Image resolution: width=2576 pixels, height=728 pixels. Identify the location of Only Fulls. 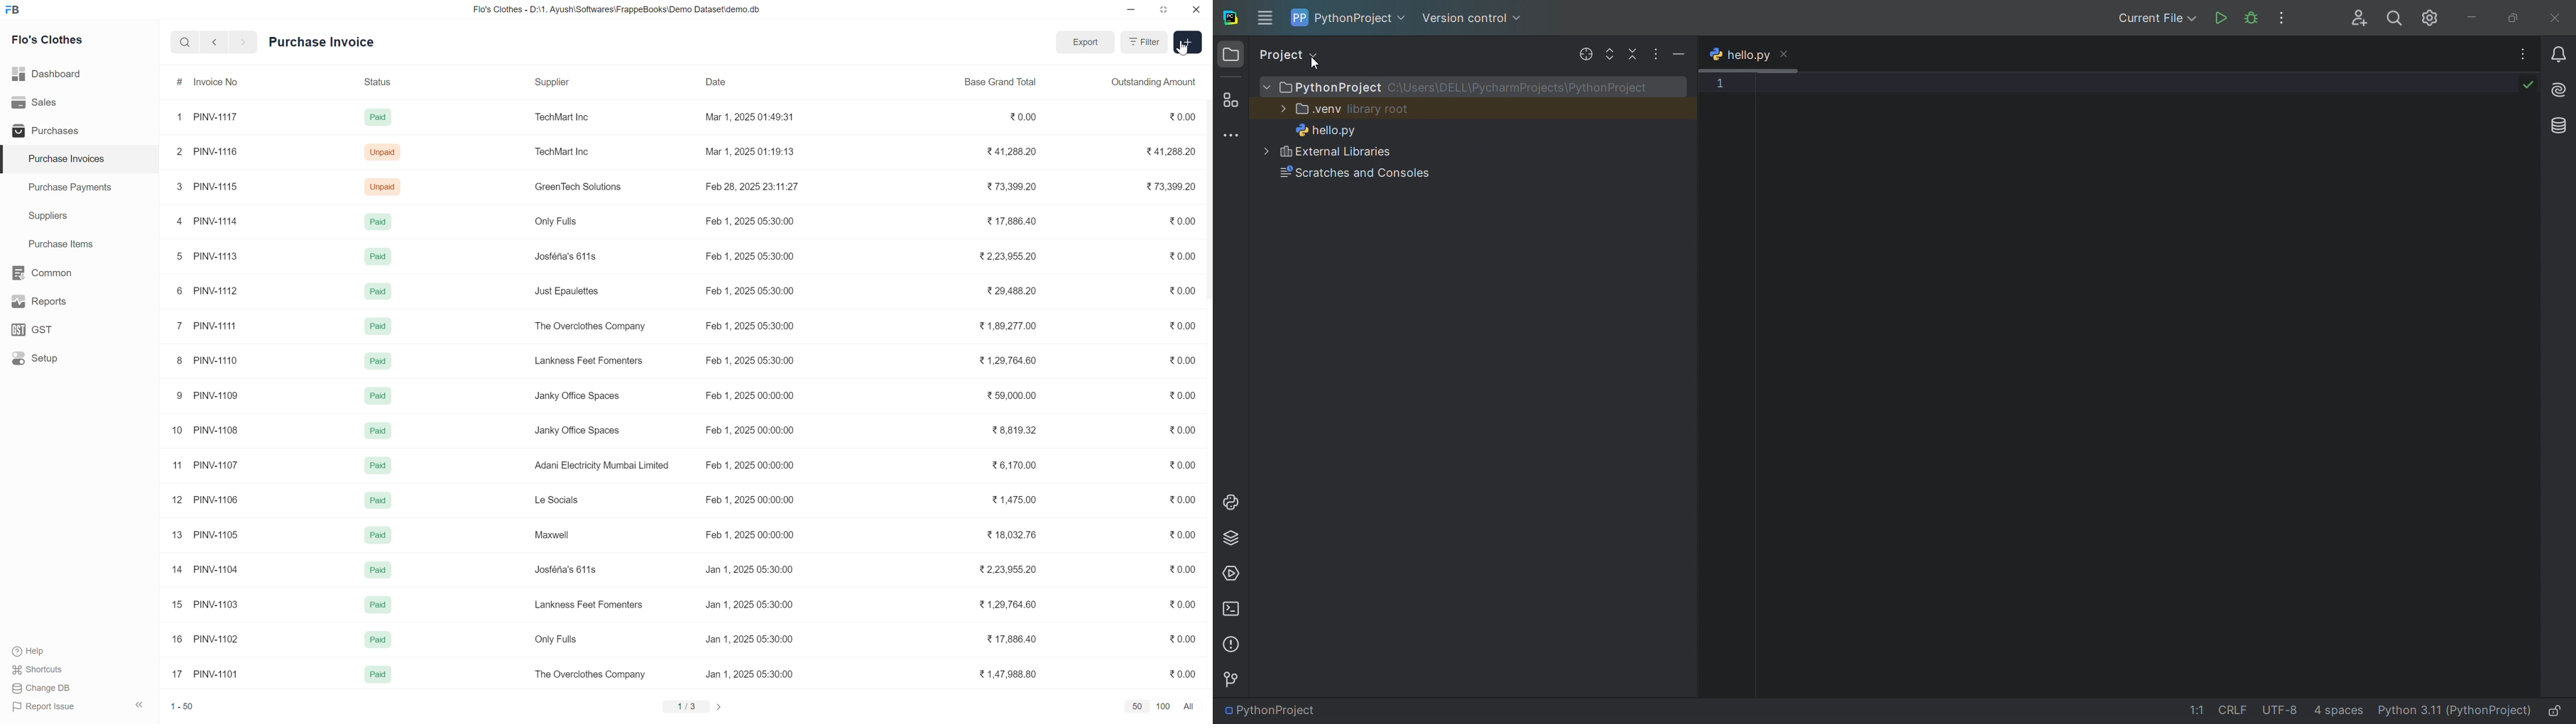
(556, 222).